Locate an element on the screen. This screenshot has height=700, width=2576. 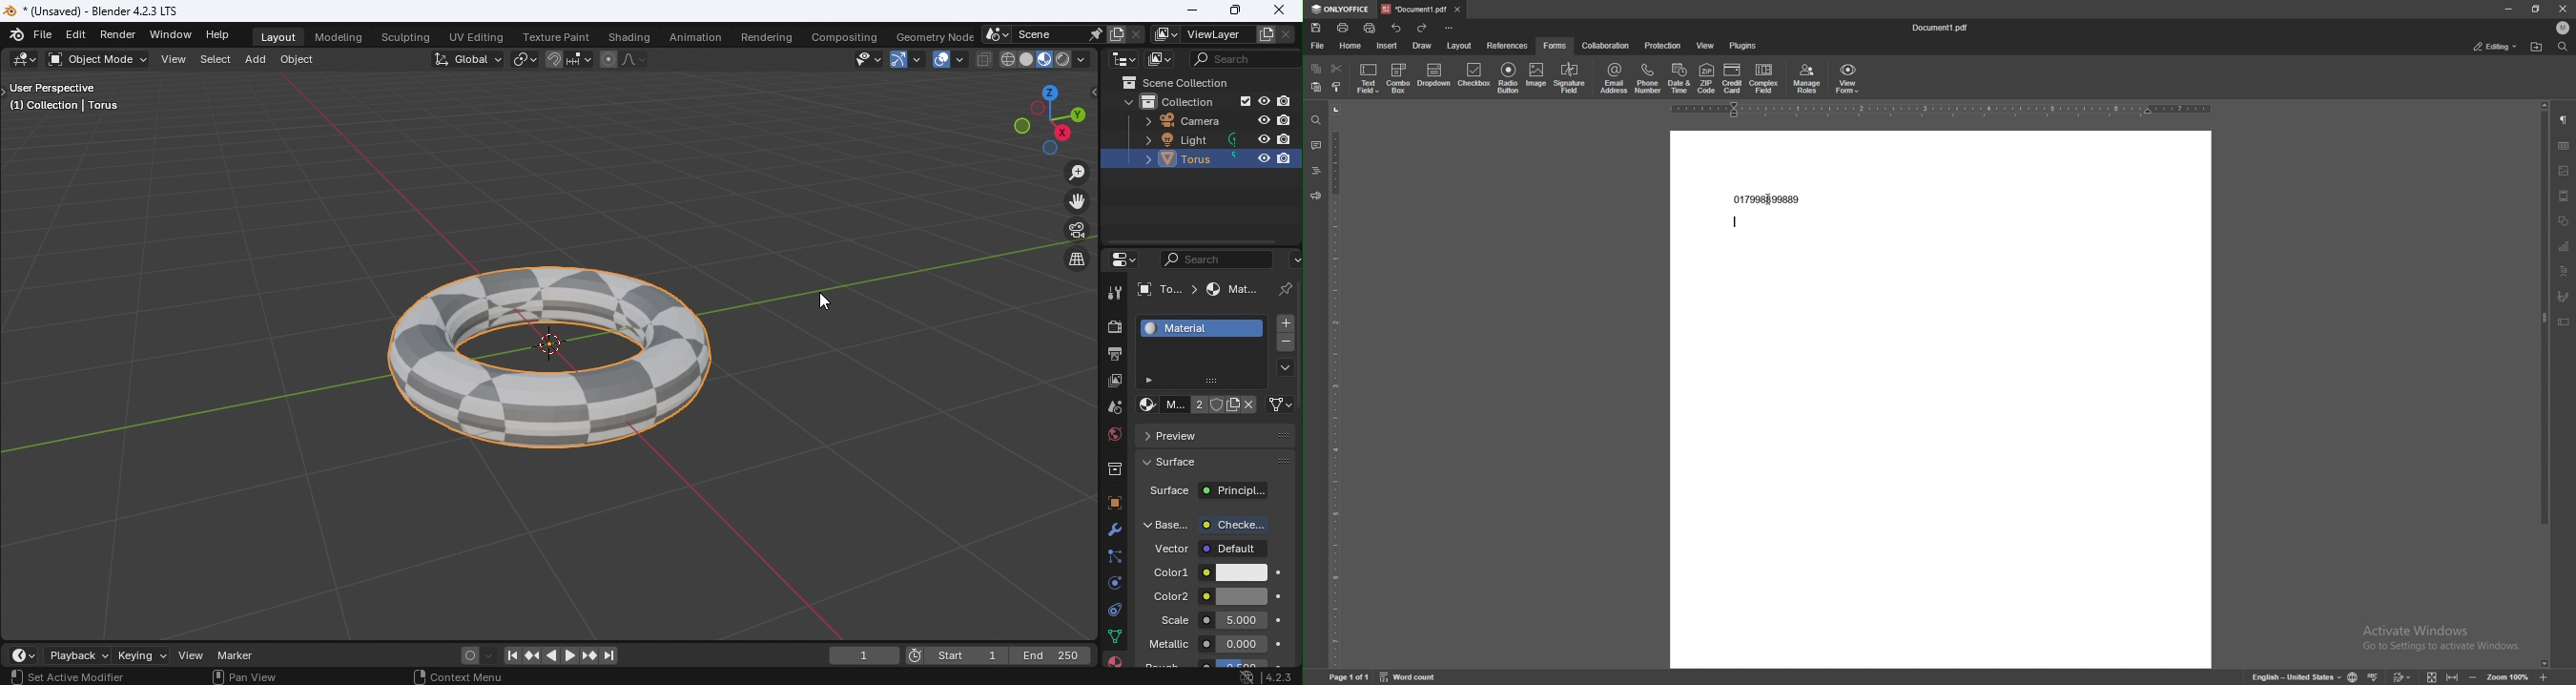
Render is located at coordinates (119, 36).